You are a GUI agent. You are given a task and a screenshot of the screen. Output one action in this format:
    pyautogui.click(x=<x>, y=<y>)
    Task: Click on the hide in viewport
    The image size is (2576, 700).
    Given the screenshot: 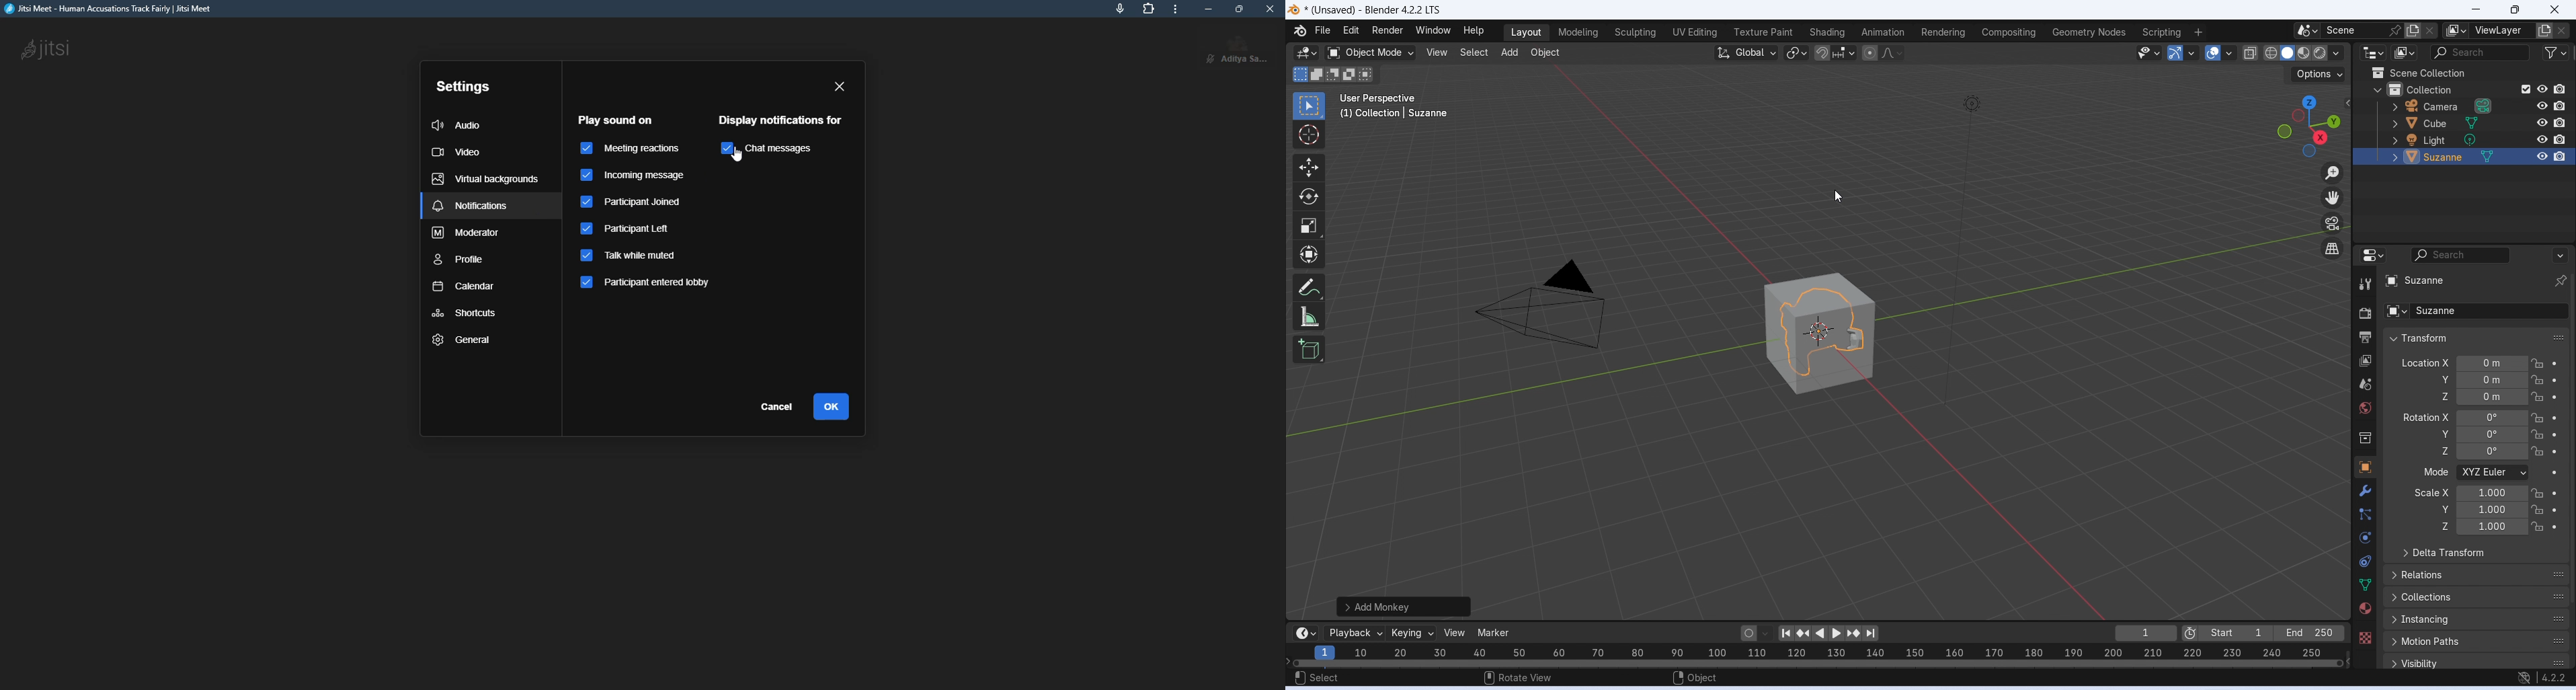 What is the action you would take?
    pyautogui.click(x=2542, y=106)
    